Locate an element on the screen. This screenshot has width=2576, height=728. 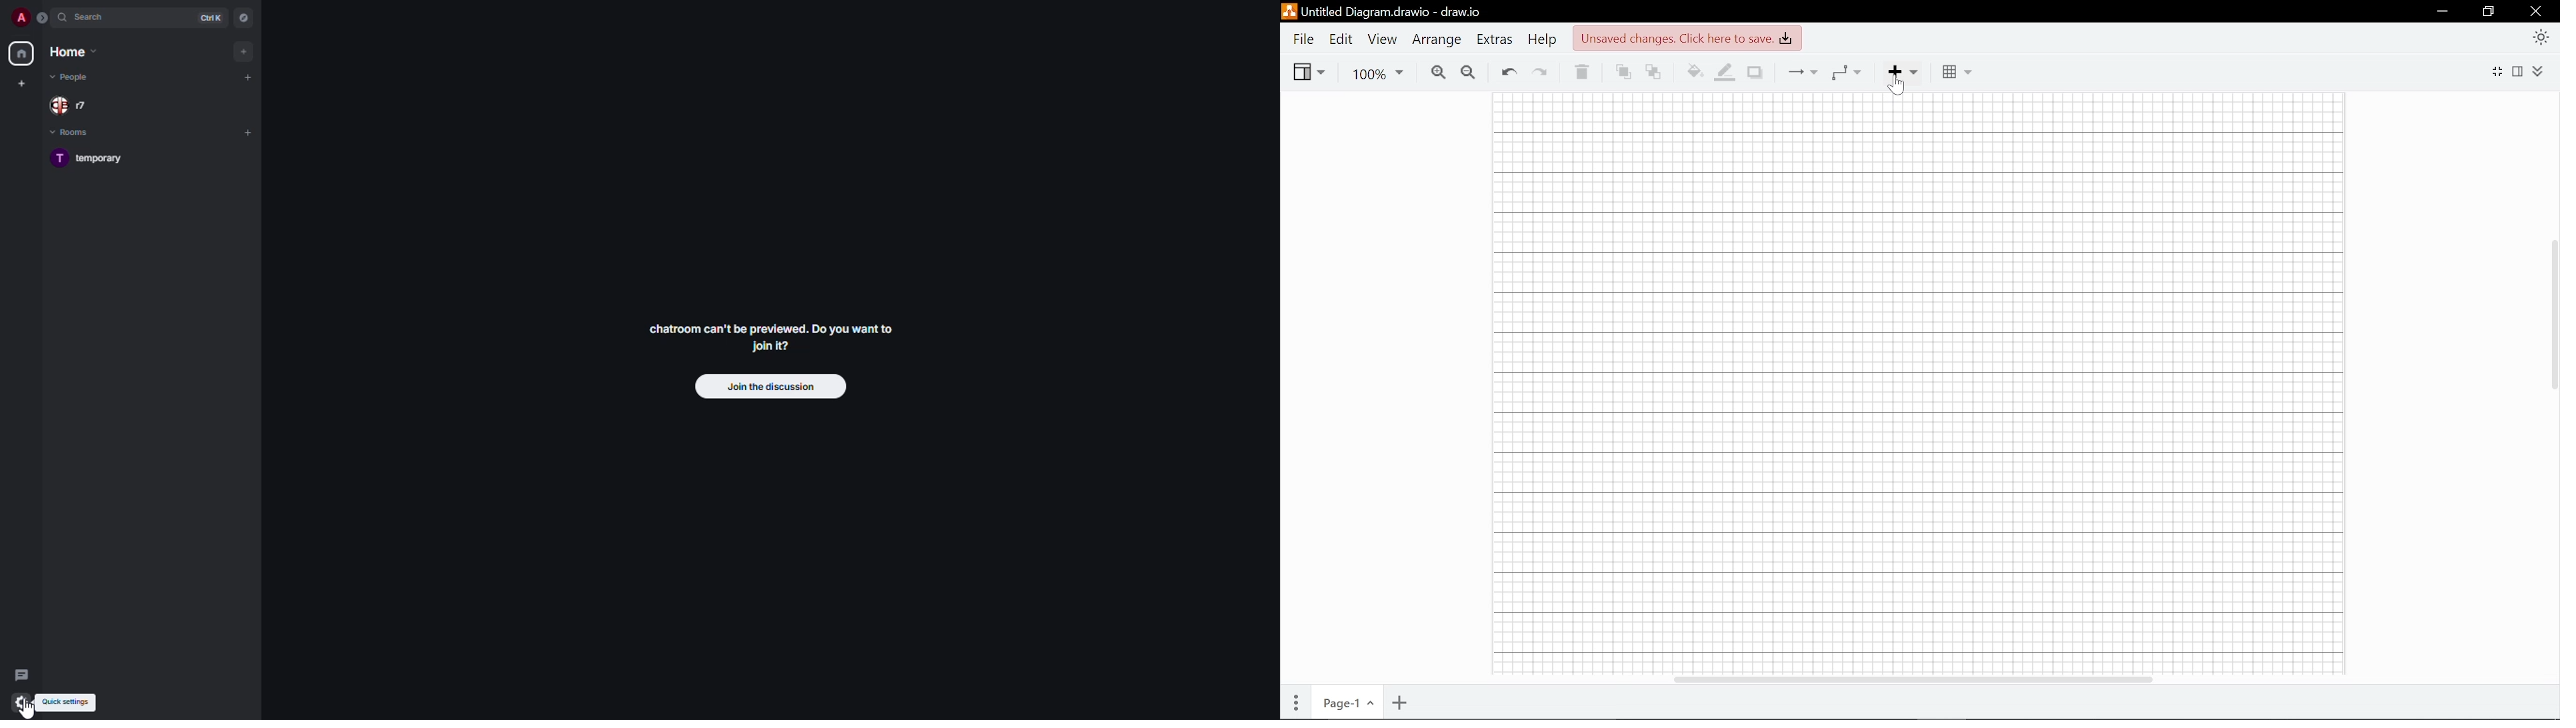
Zoom is located at coordinates (1374, 72).